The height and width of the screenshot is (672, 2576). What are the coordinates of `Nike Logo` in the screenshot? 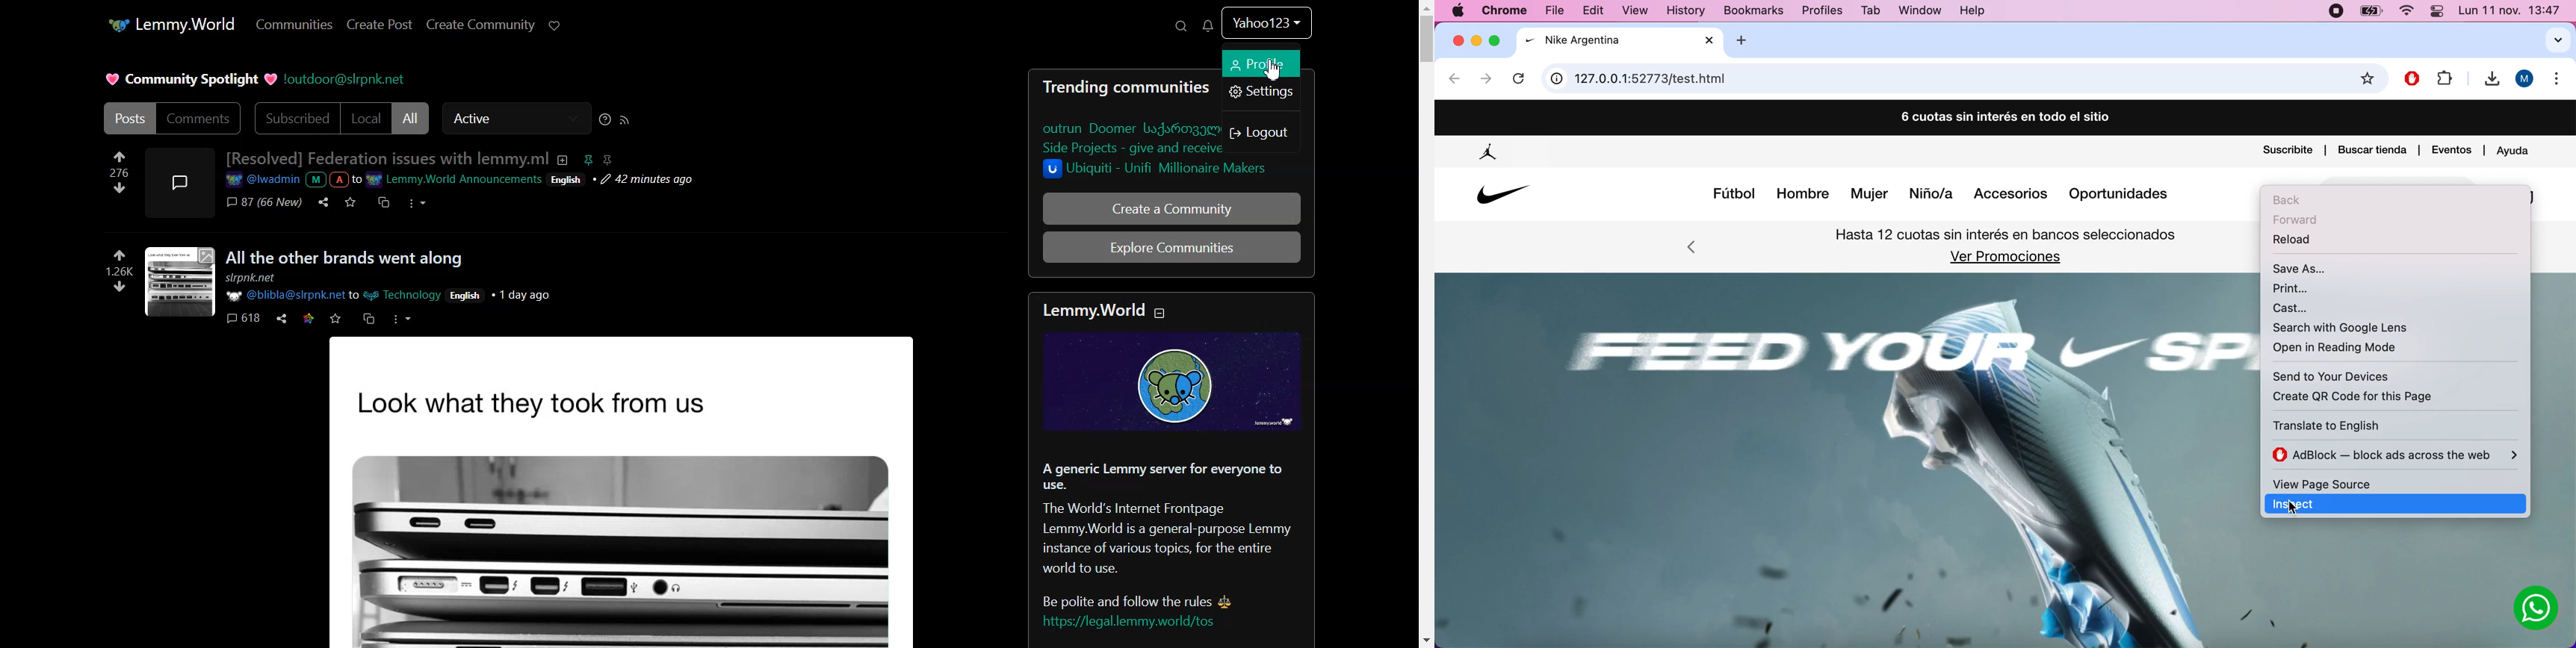 It's located at (1500, 195).